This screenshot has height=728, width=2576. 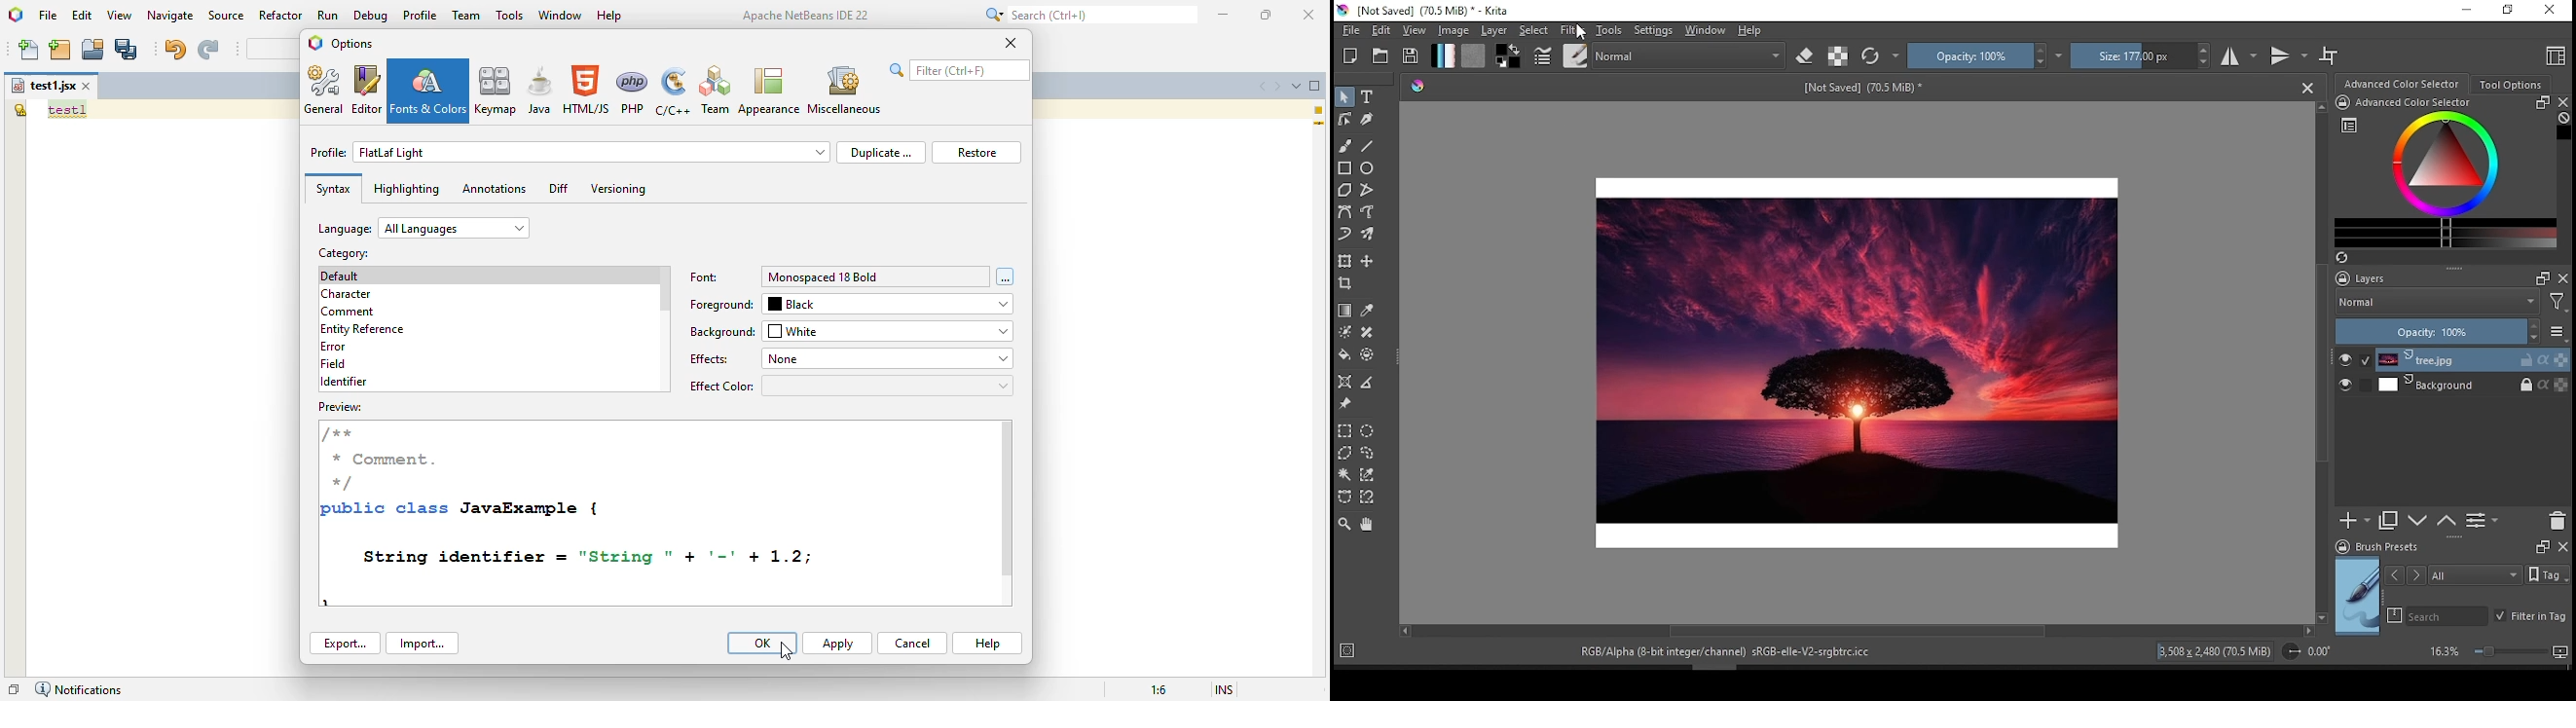 I want to click on layer 1, so click(x=2471, y=359).